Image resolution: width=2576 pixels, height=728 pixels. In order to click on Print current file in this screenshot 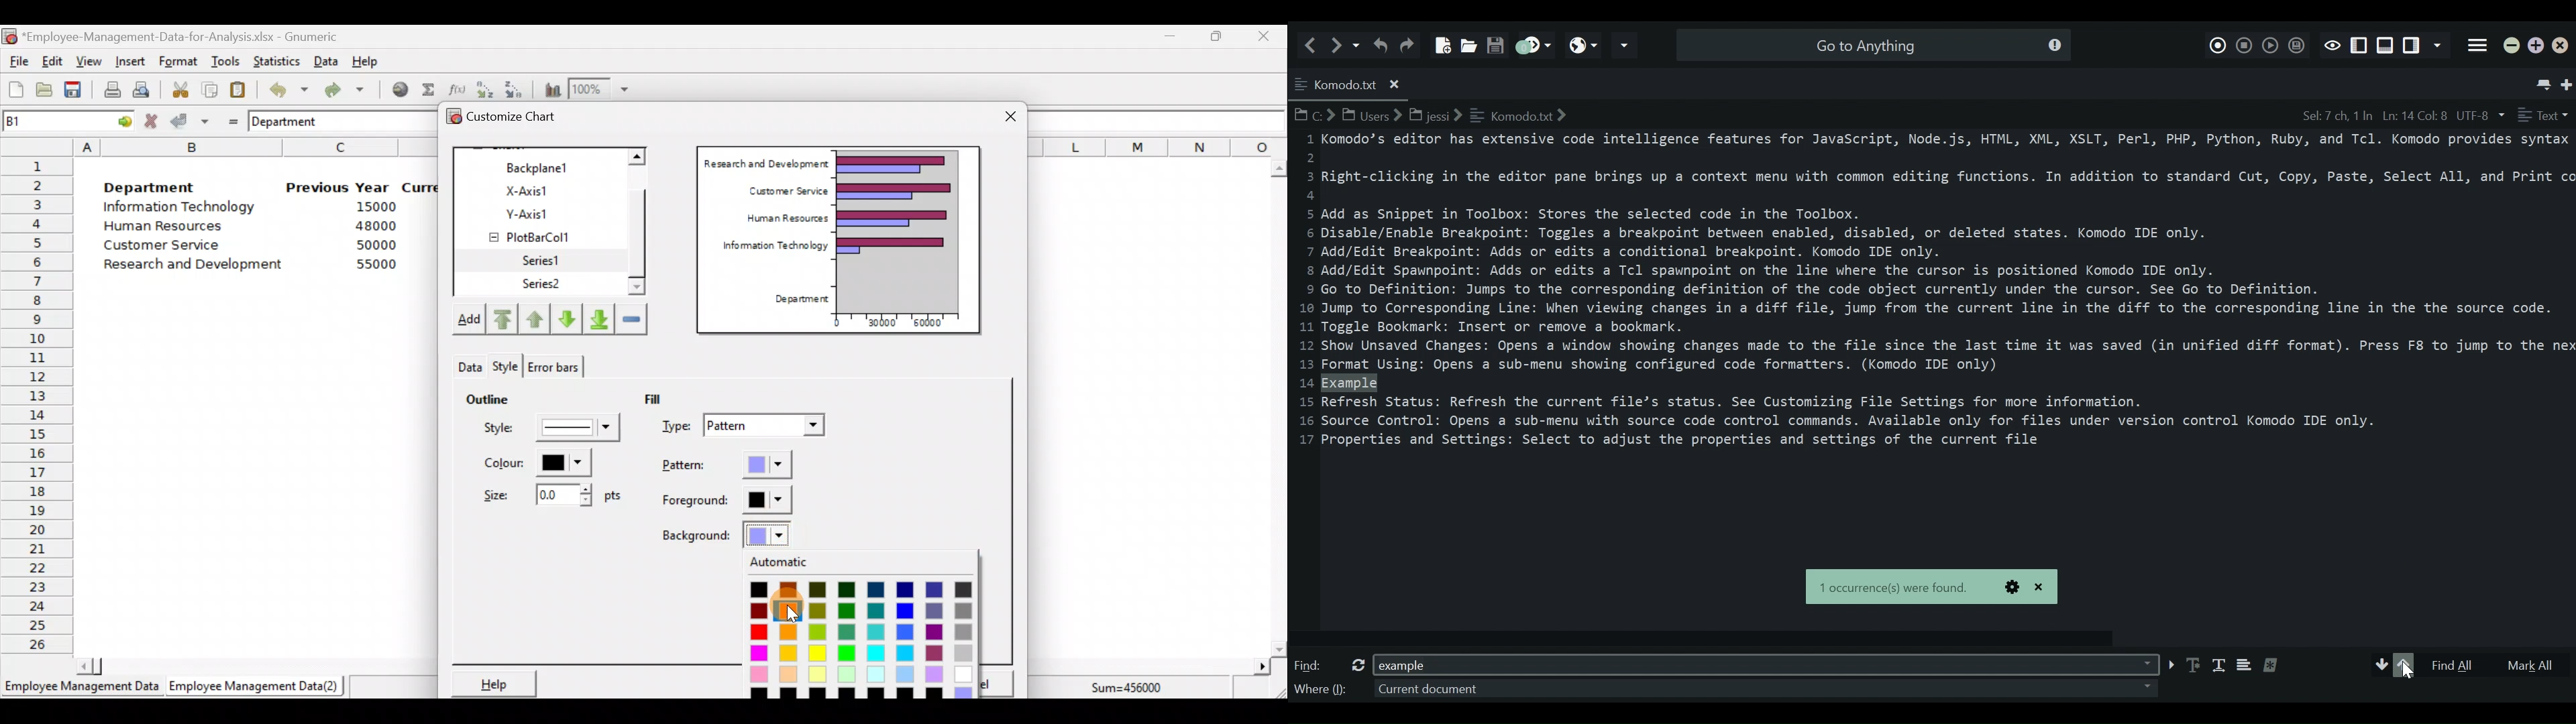, I will do `click(112, 89)`.